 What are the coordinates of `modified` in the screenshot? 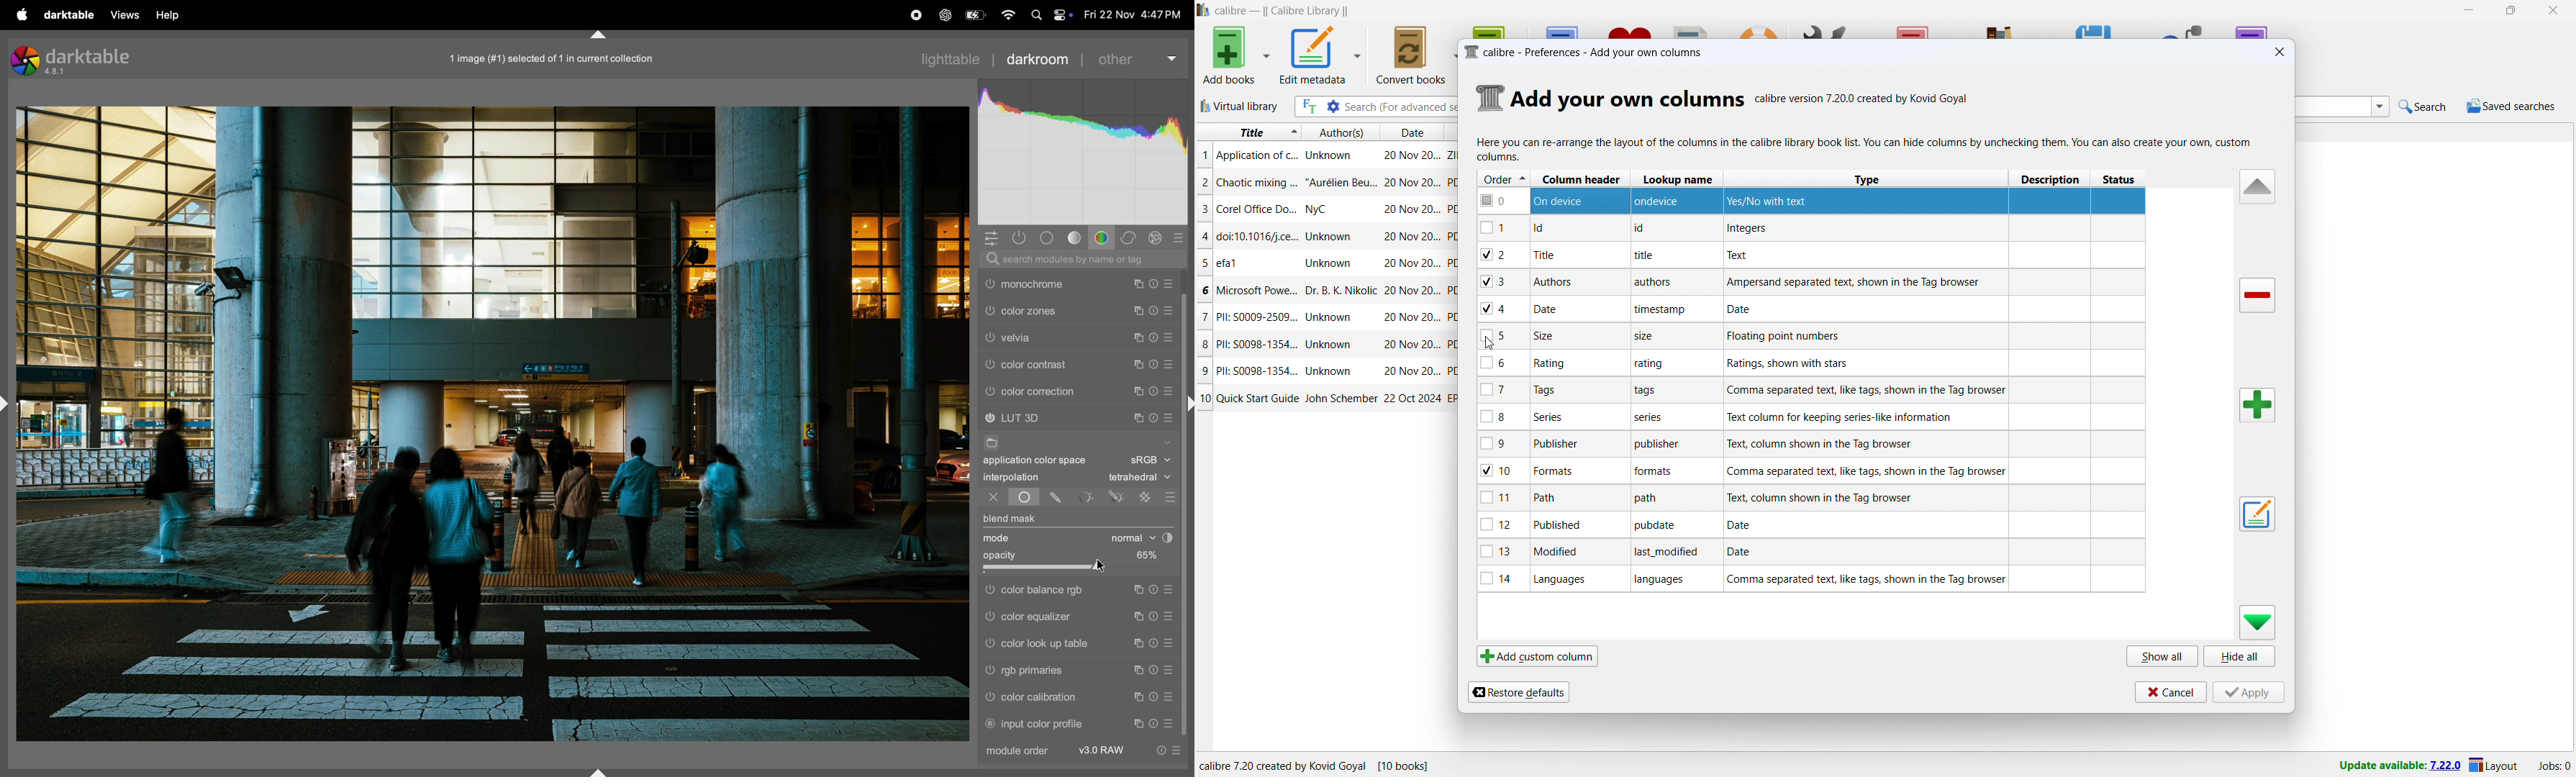 It's located at (1561, 553).